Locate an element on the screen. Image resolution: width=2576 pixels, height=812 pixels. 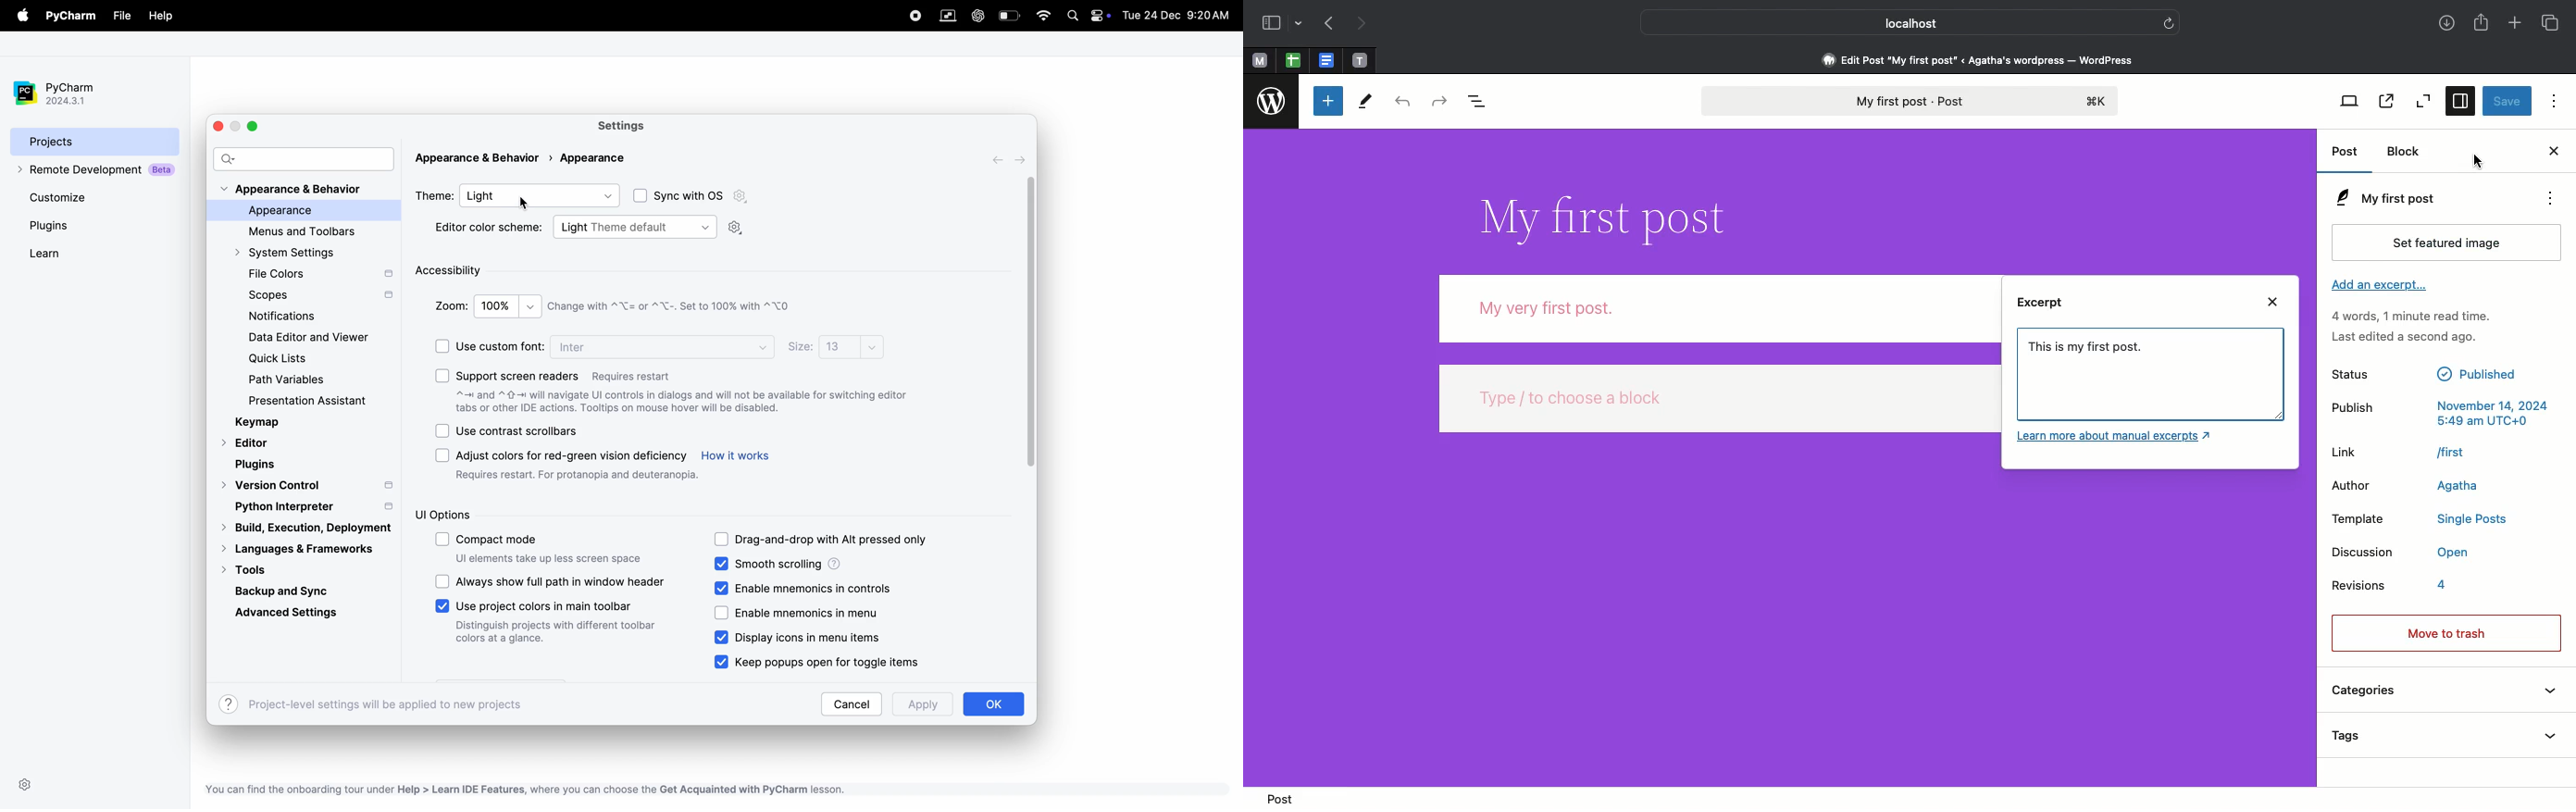
text tab is located at coordinates (1360, 56).